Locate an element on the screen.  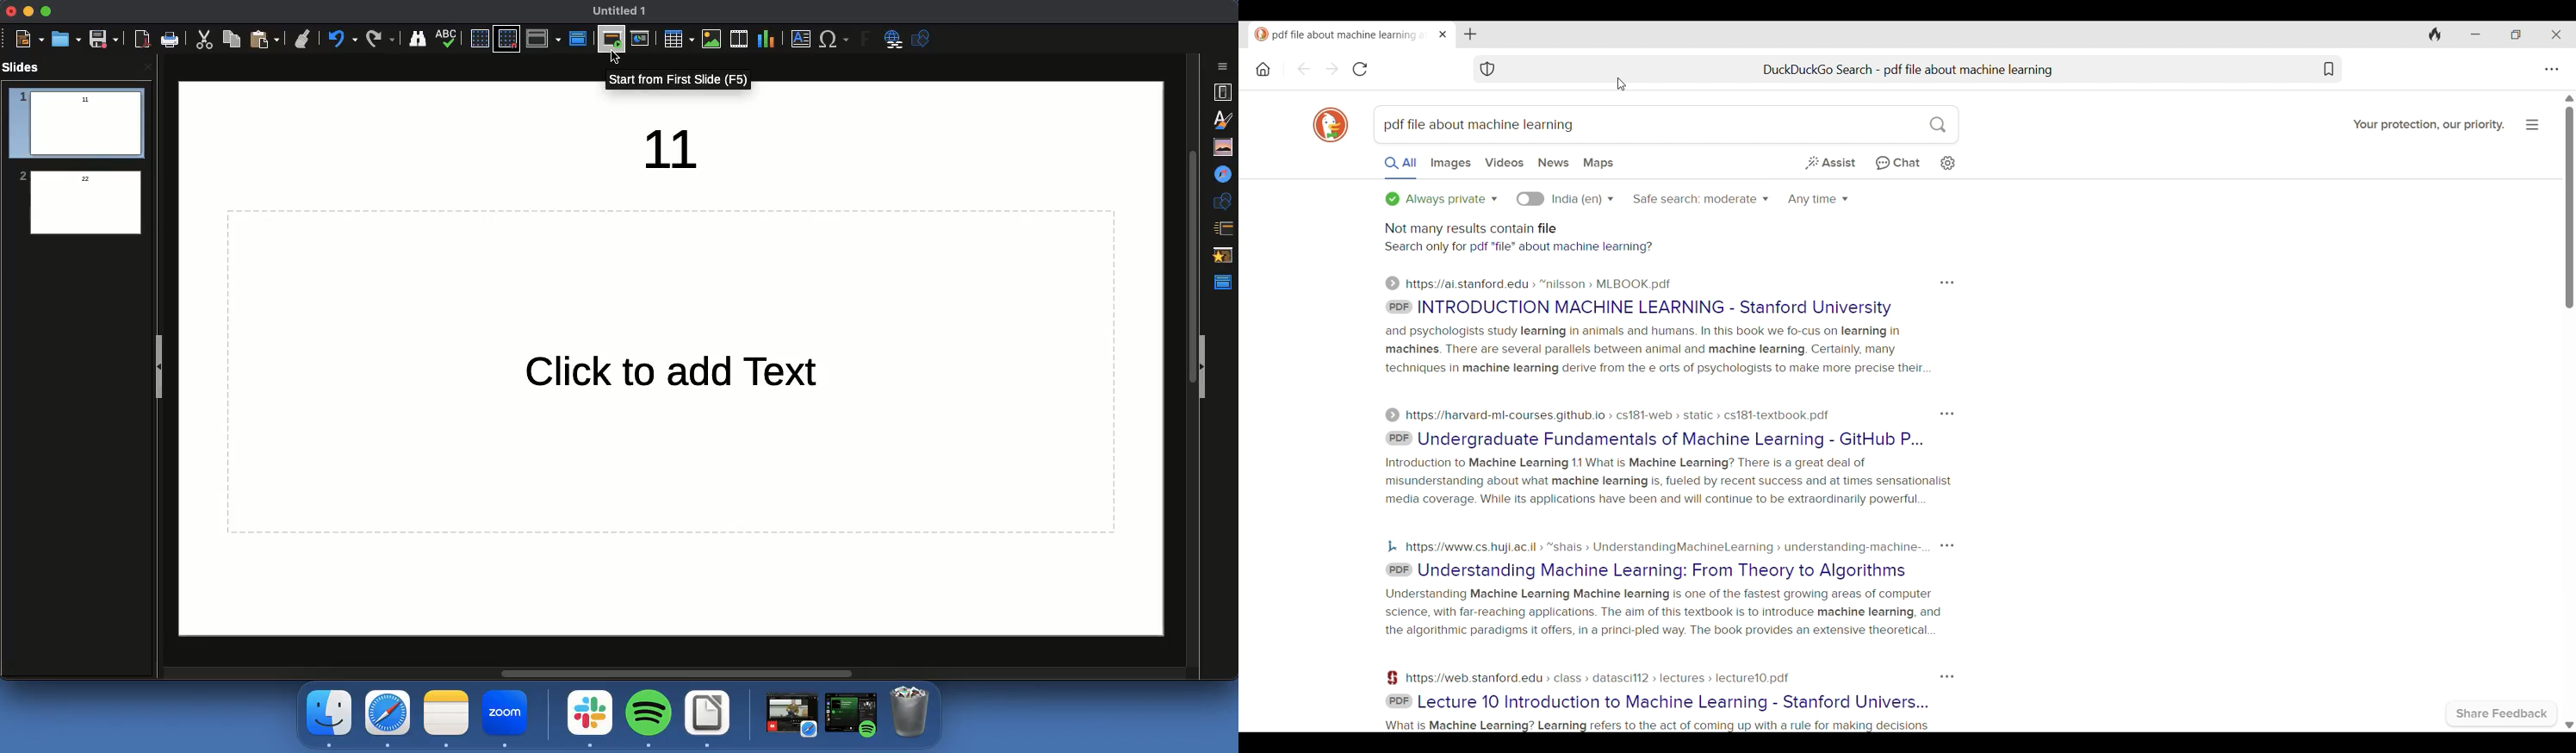
Animation is located at coordinates (1225, 257).